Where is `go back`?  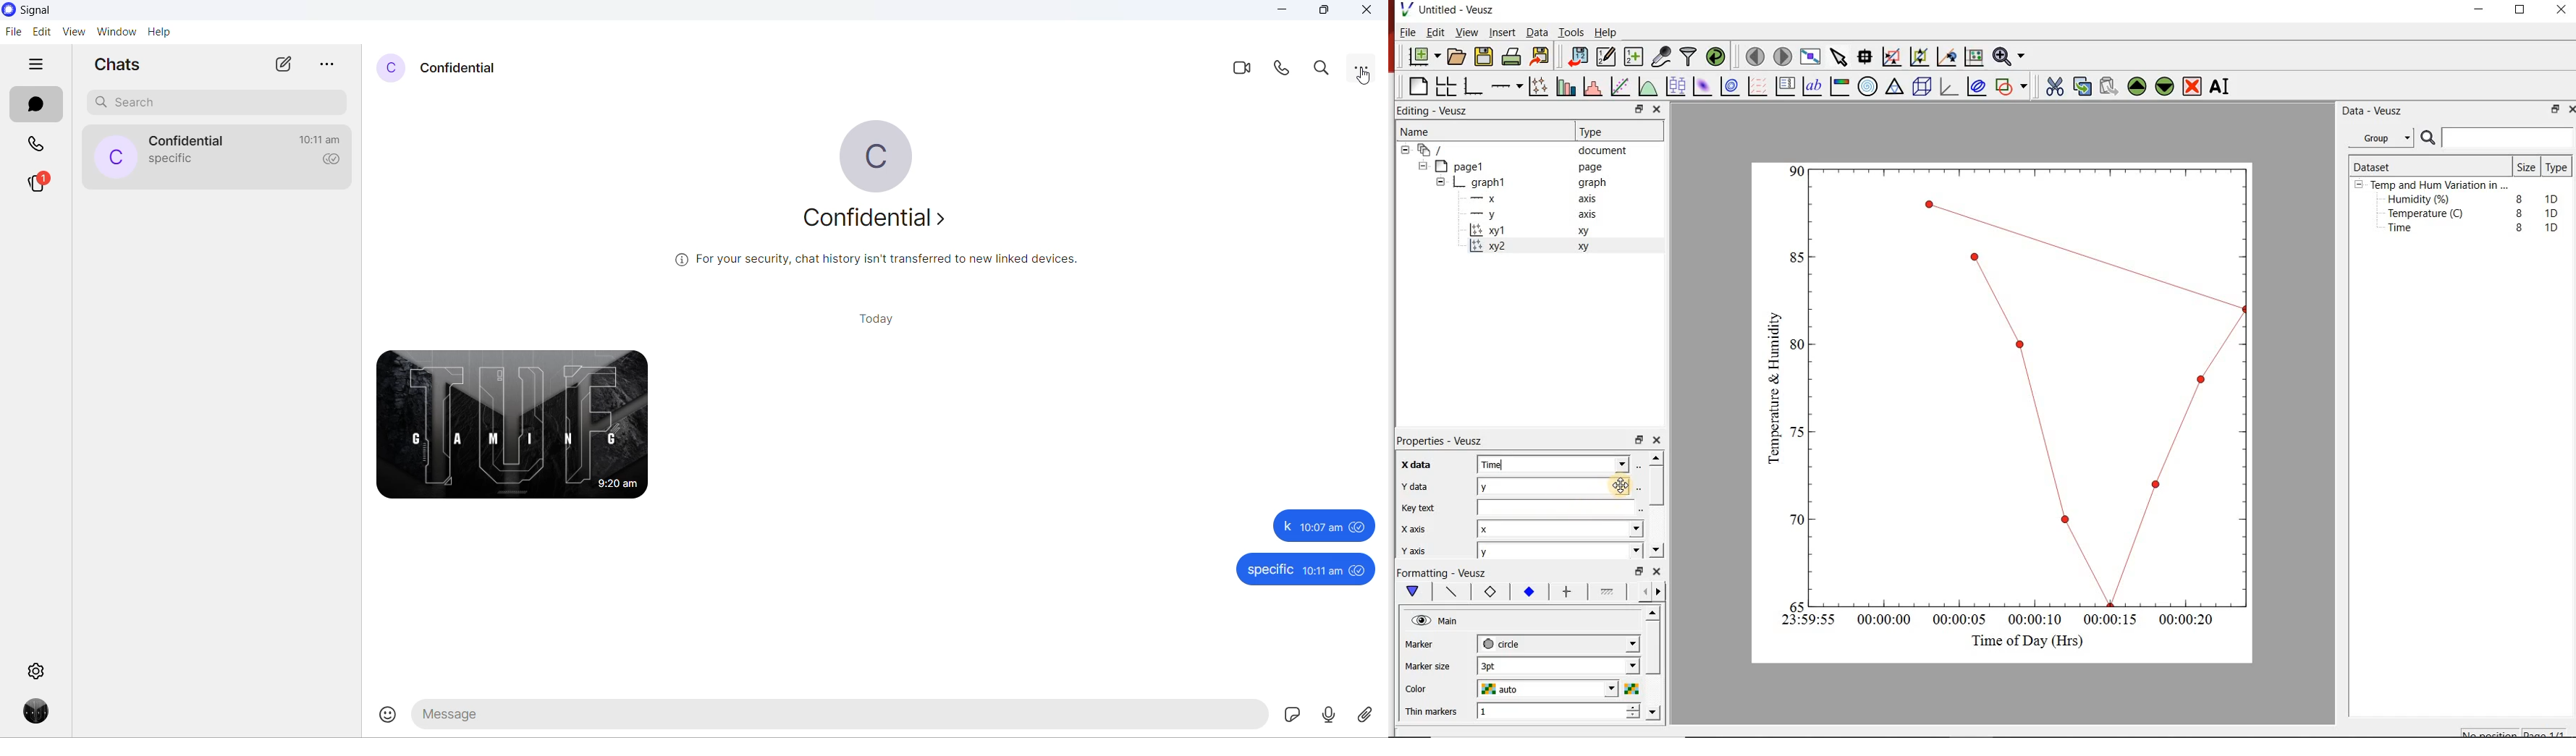 go back is located at coordinates (1640, 590).